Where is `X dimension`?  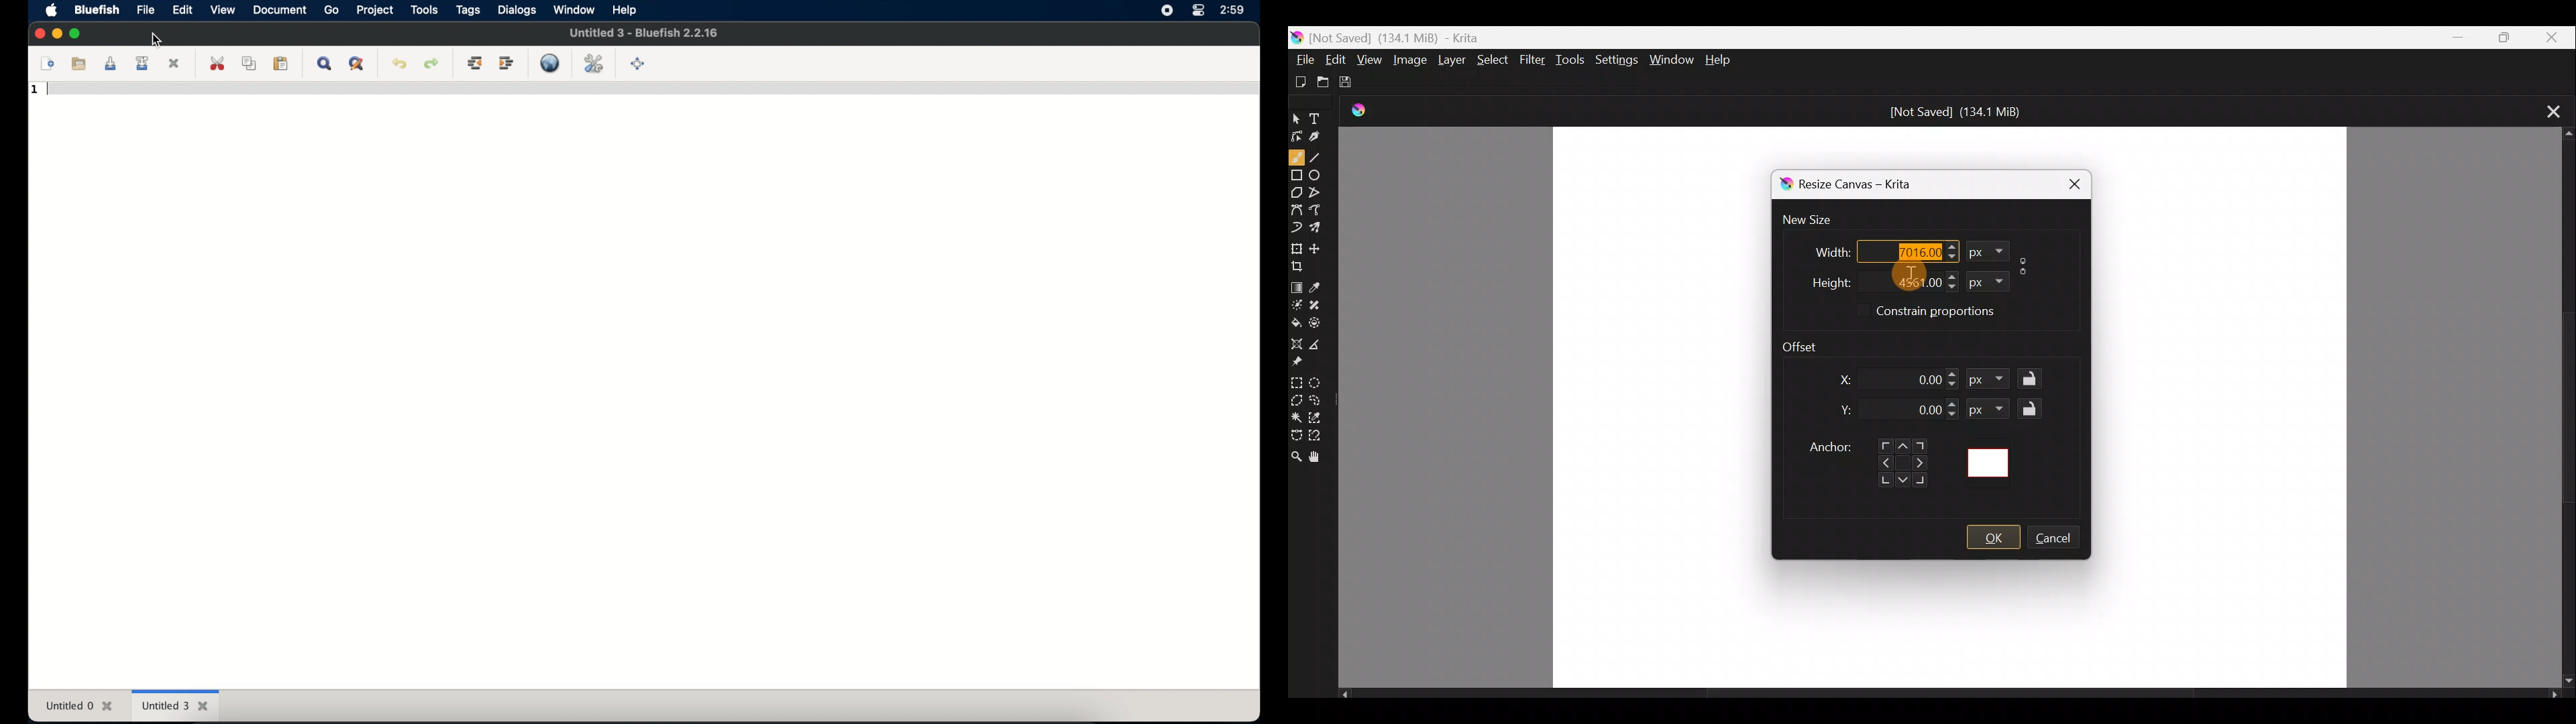 X dimension is located at coordinates (1837, 379).